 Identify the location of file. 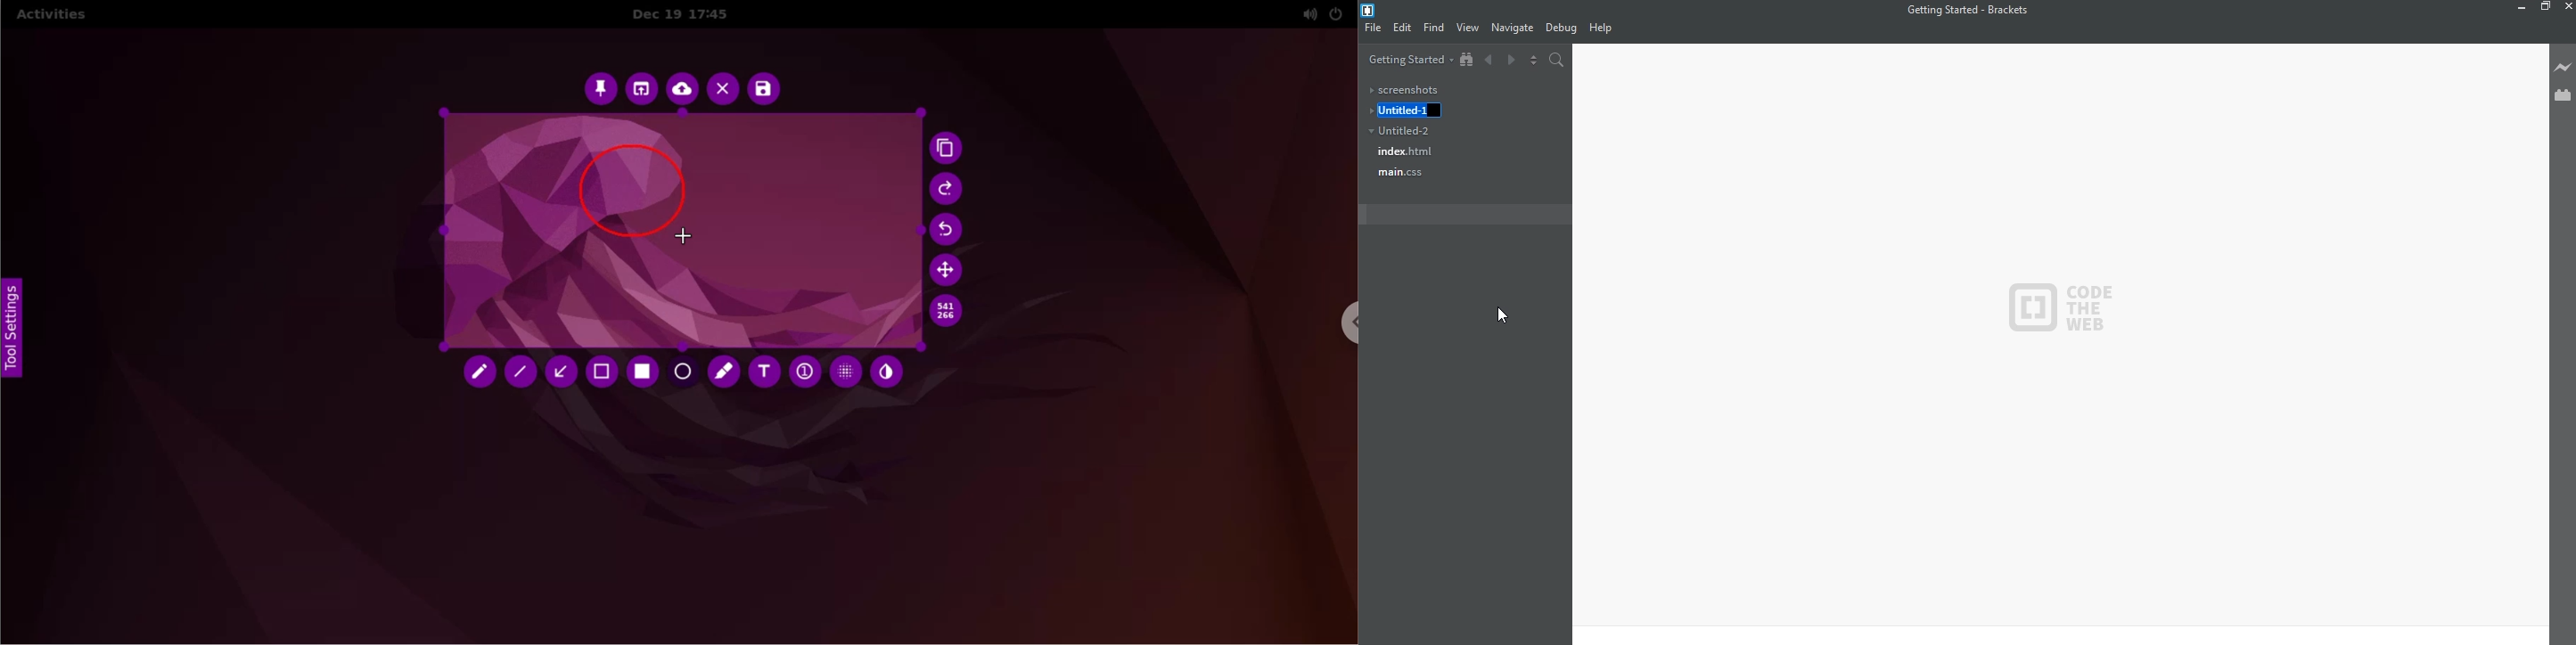
(1374, 29).